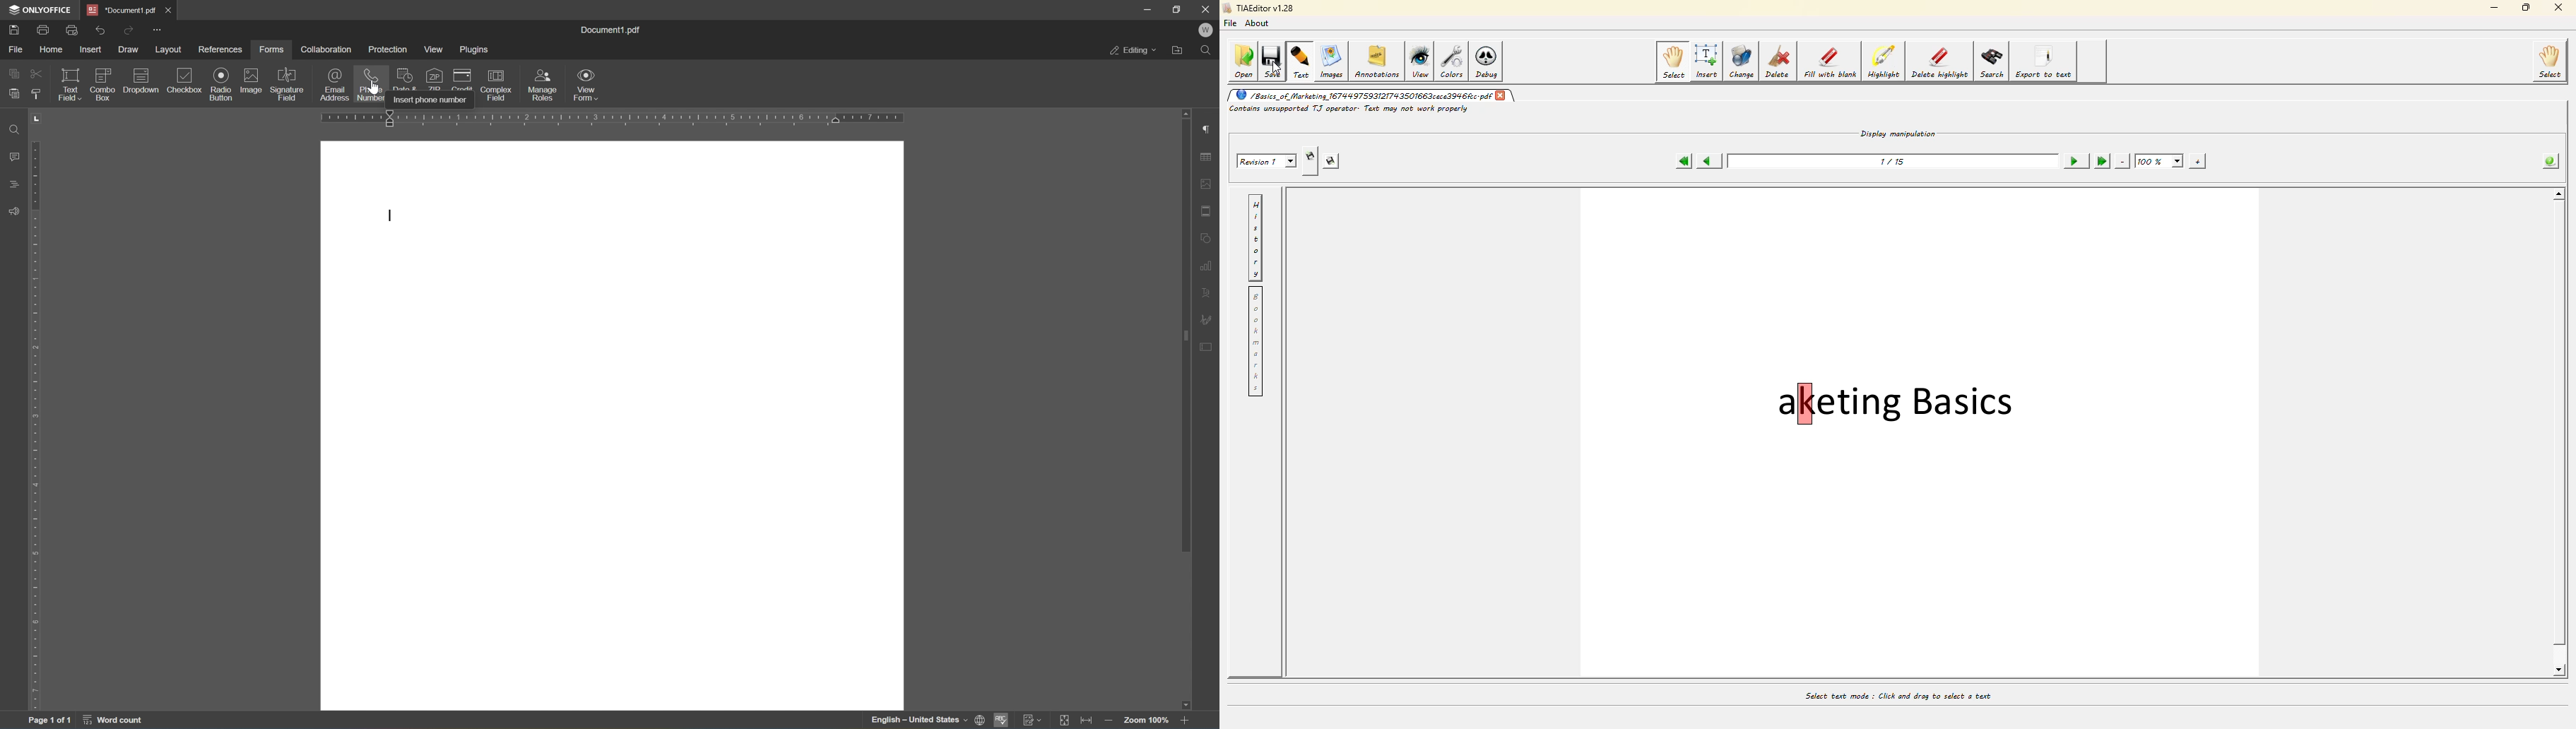 This screenshot has width=2576, height=756. Describe the element at coordinates (391, 51) in the screenshot. I see `protection` at that location.